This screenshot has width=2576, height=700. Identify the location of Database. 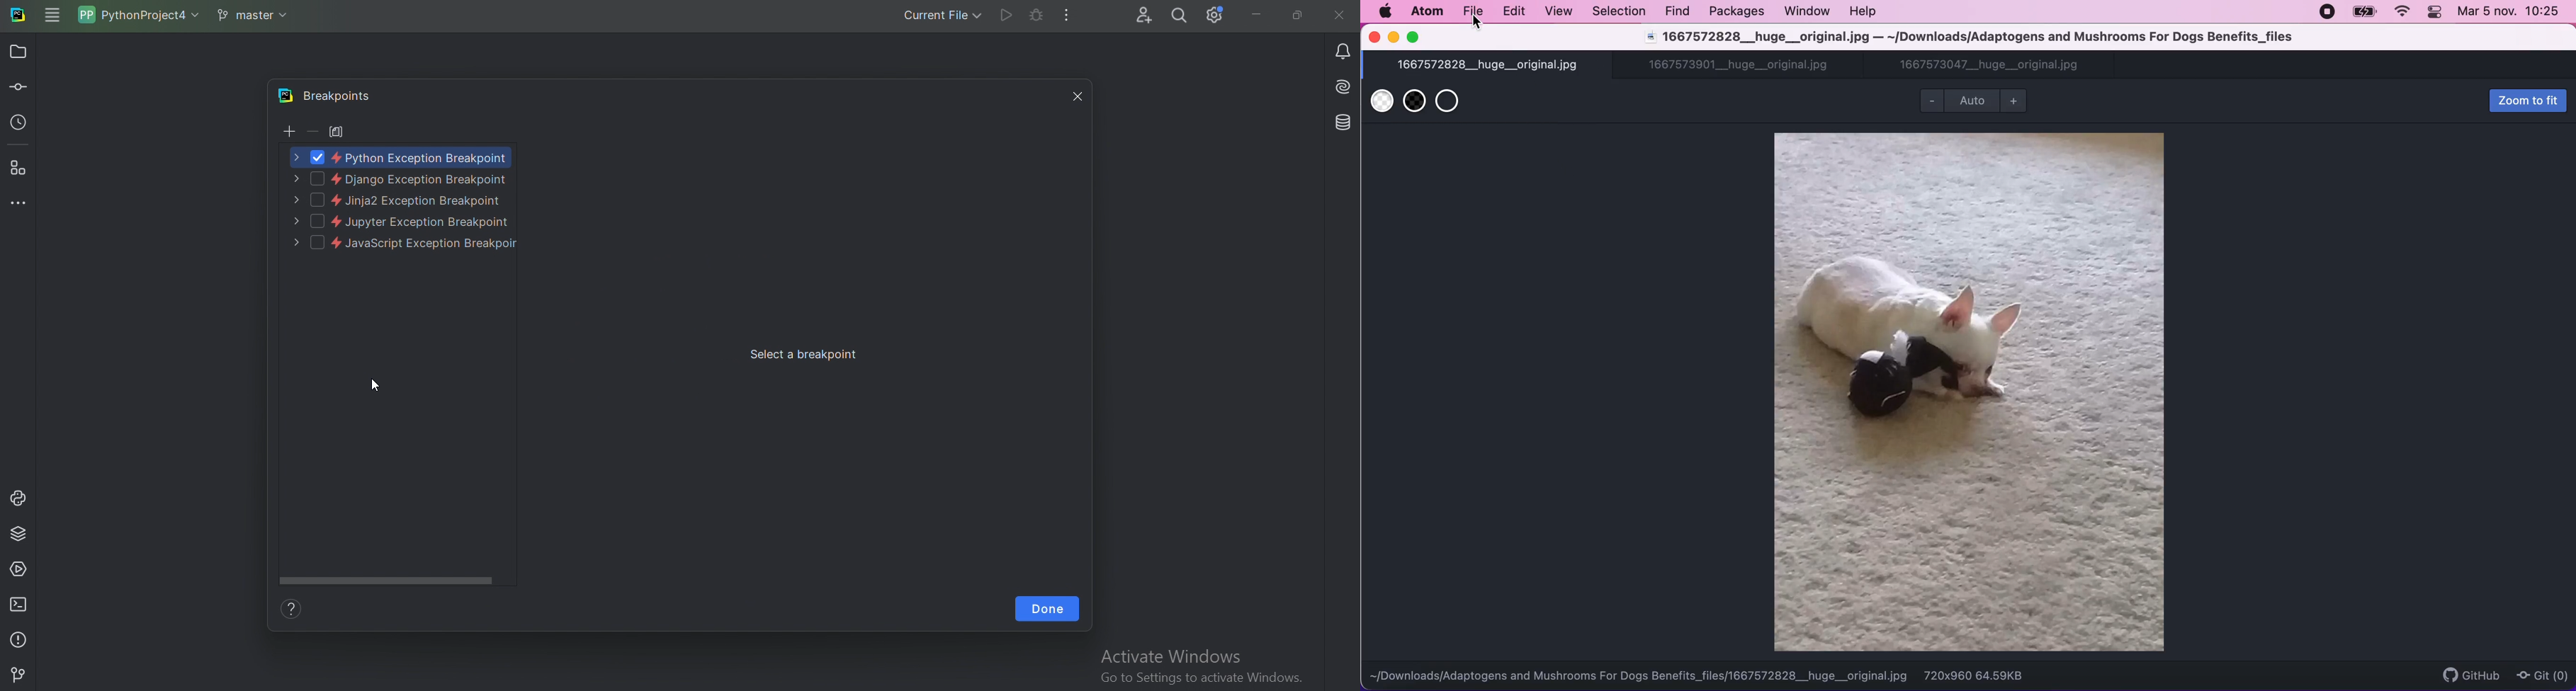
(1341, 123).